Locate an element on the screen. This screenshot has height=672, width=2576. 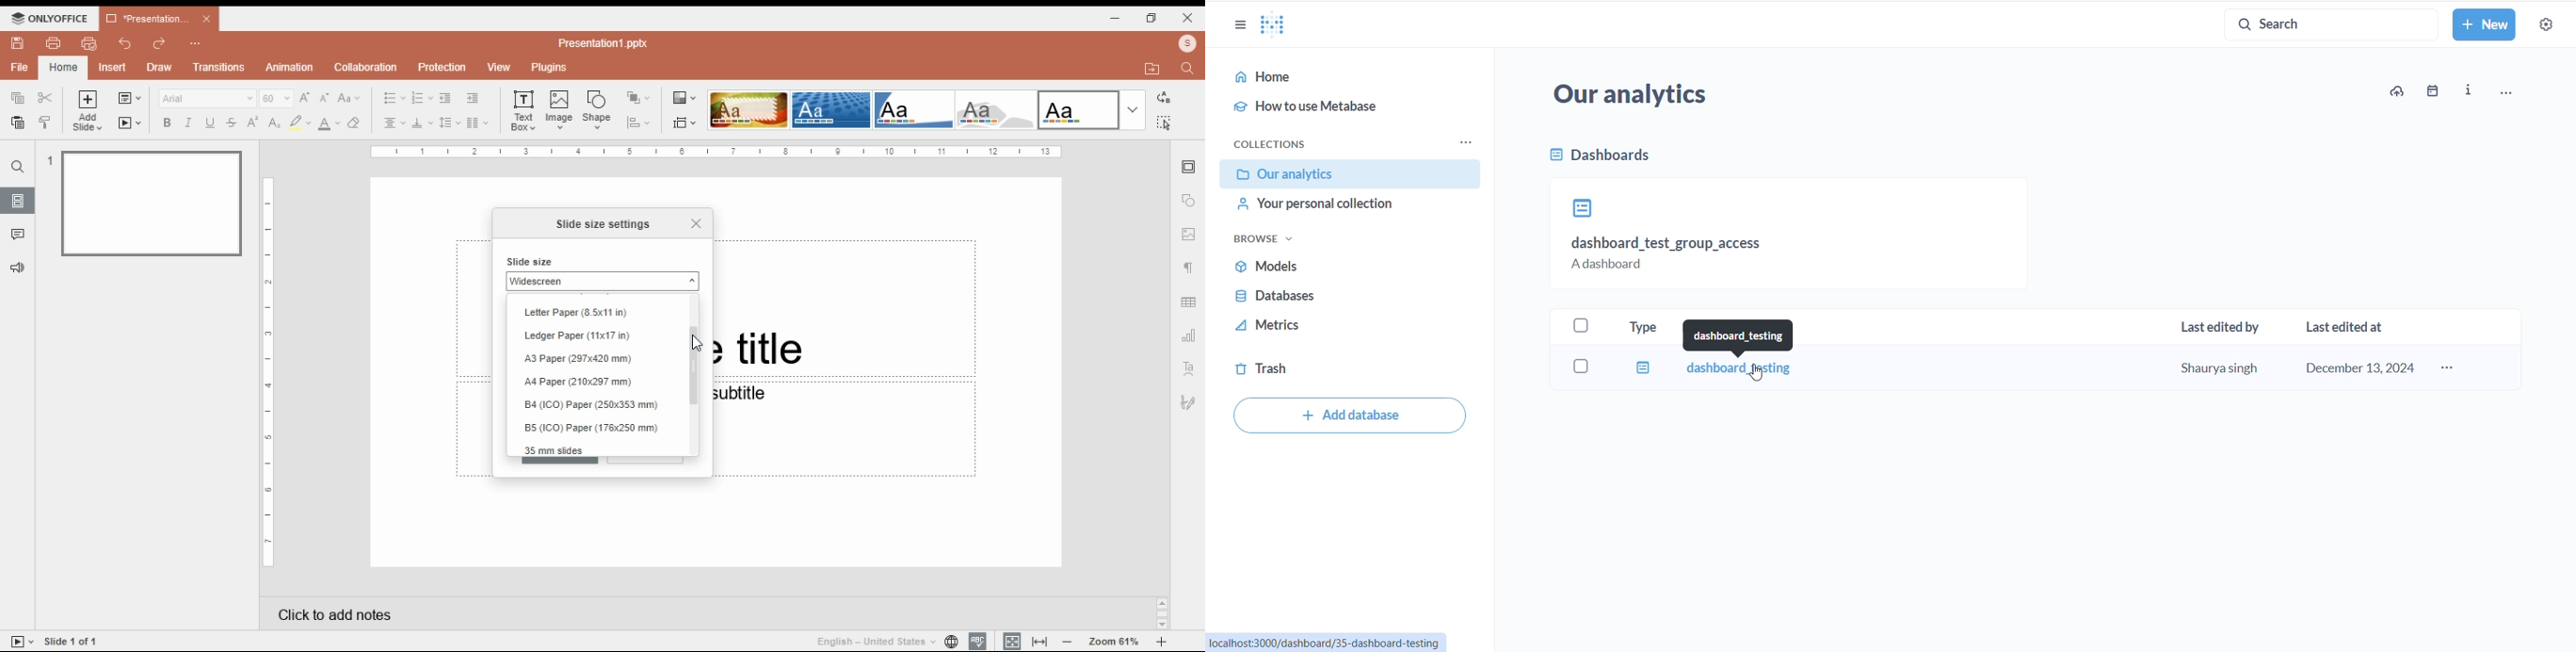
undo is located at coordinates (126, 43).